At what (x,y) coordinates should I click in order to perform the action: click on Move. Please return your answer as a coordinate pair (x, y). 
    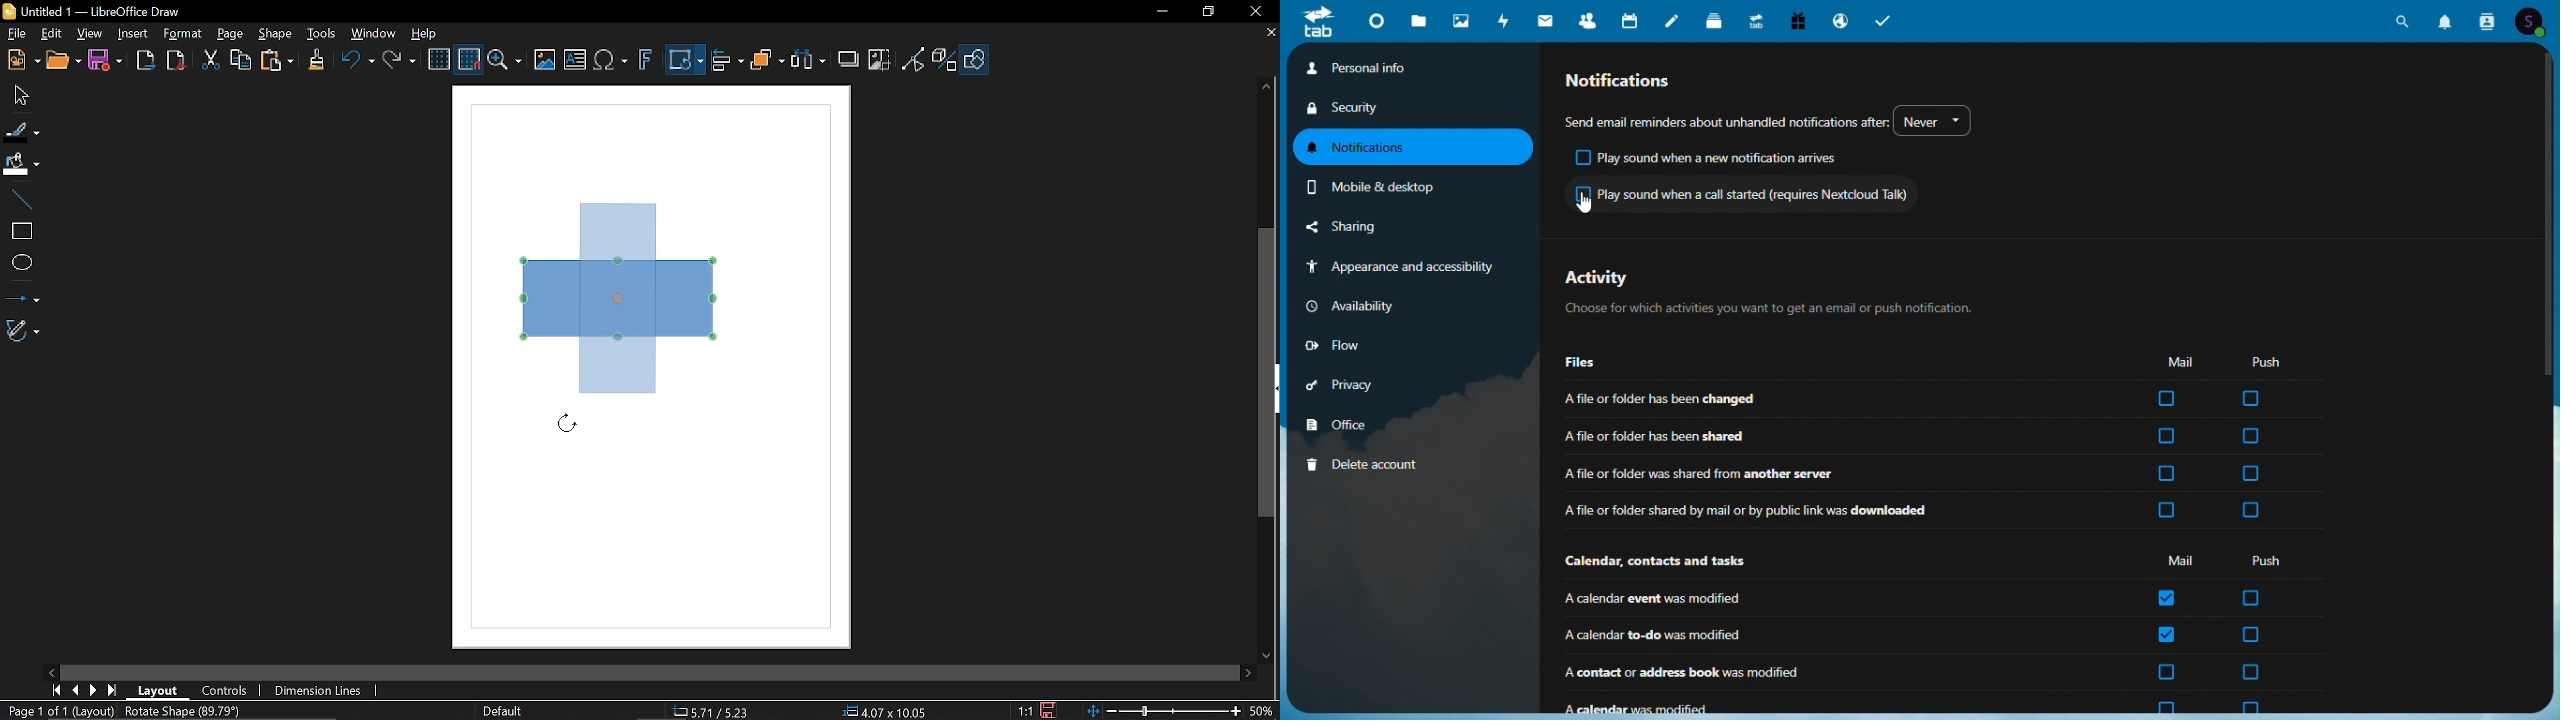
    Looking at the image, I should click on (17, 94).